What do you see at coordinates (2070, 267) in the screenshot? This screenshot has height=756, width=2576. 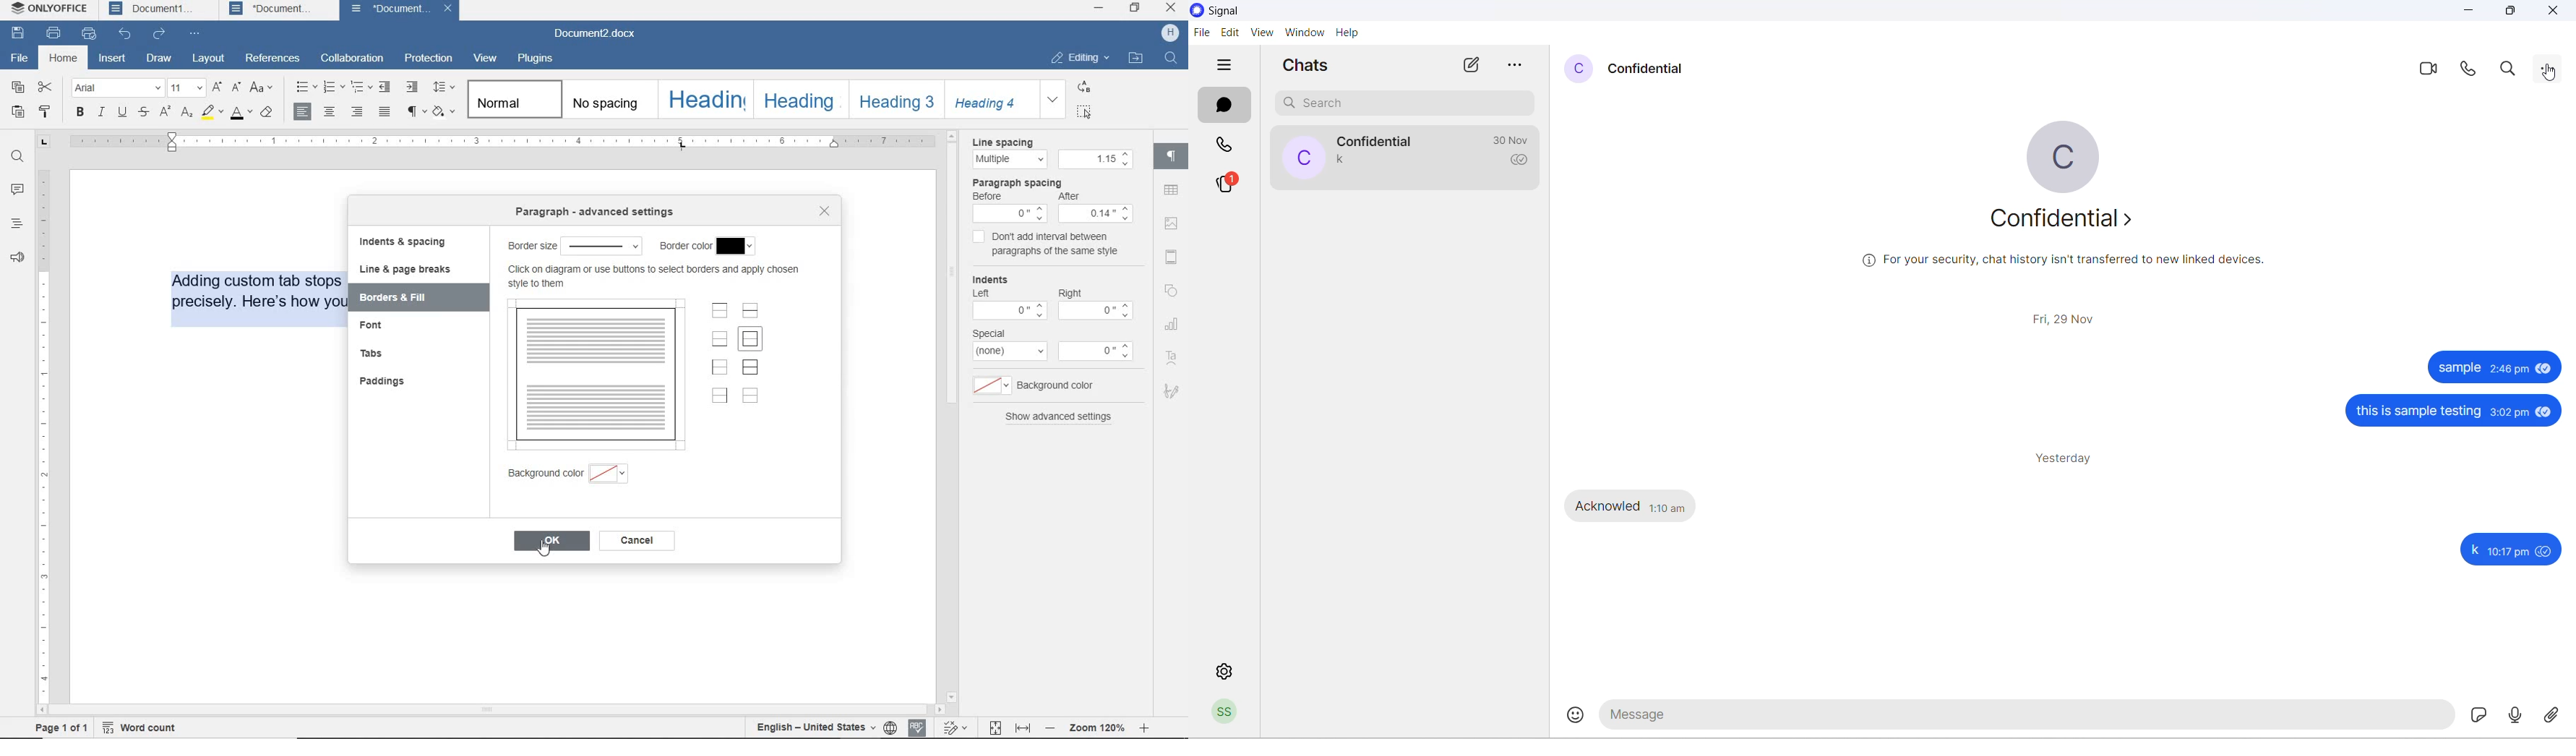 I see `security related text` at bounding box center [2070, 267].